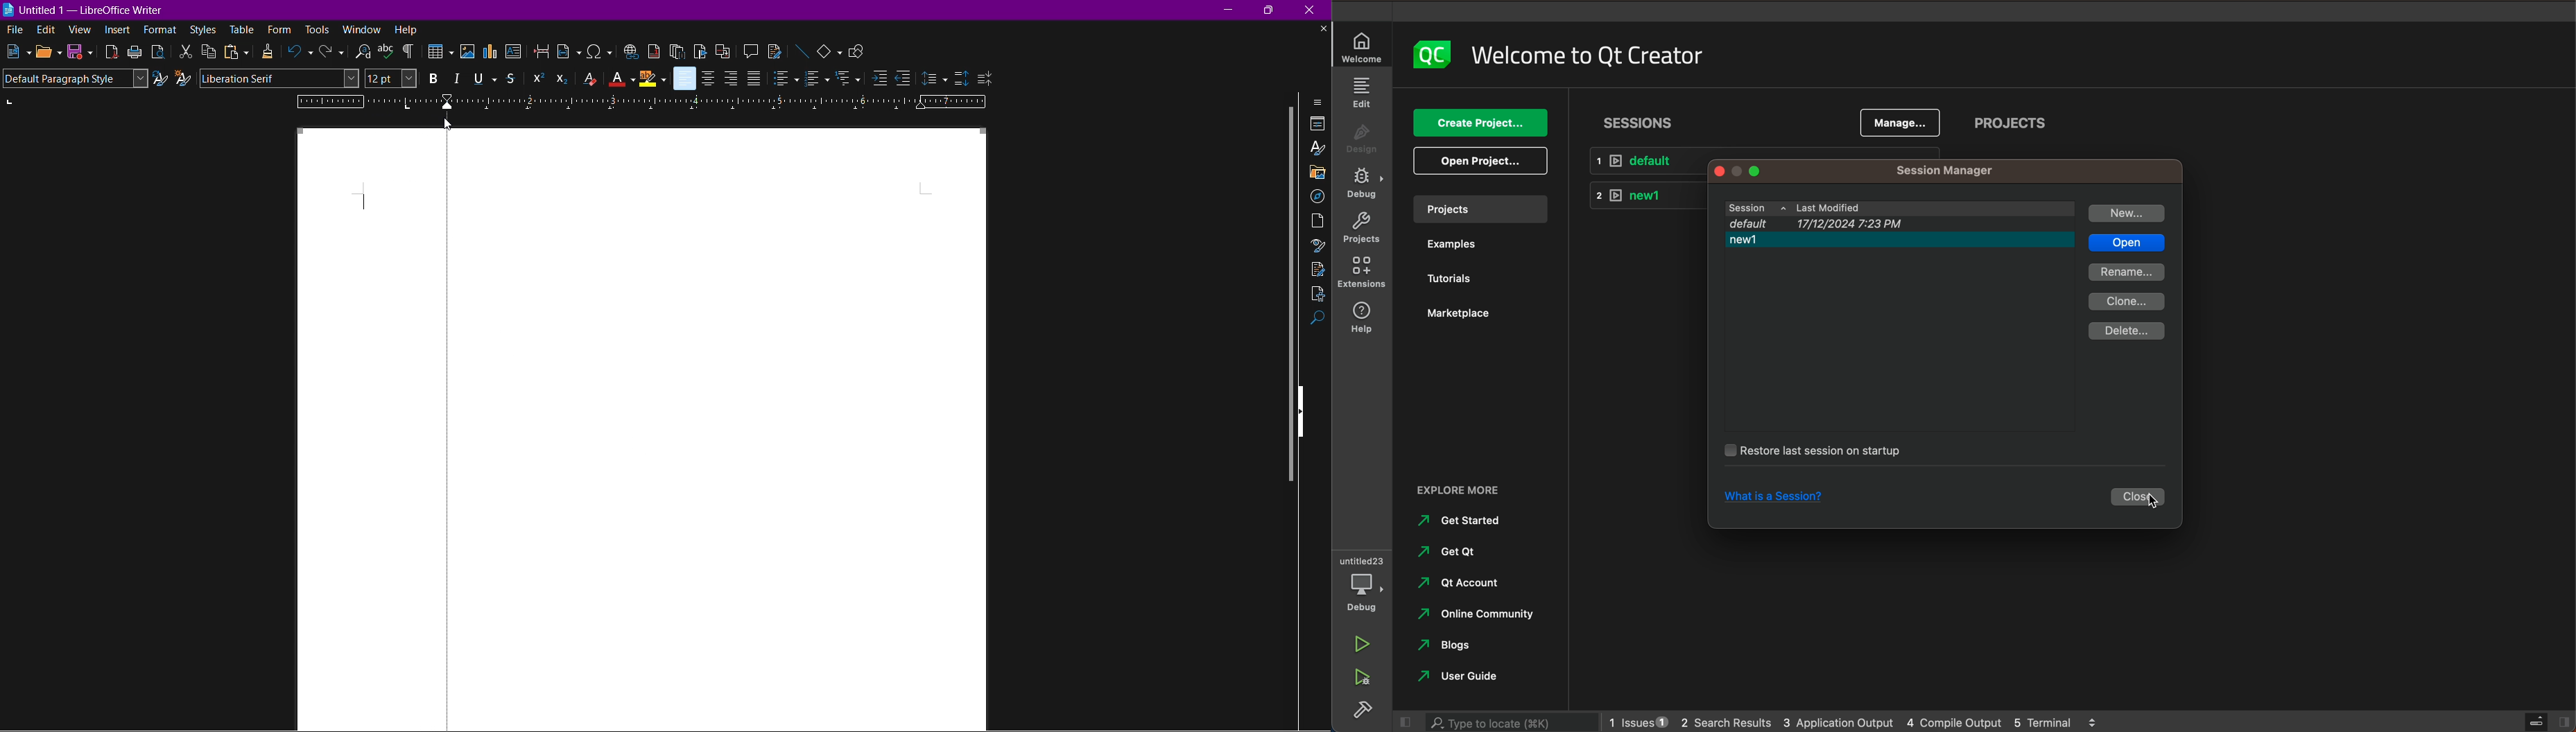 This screenshot has width=2576, height=756. What do you see at coordinates (700, 51) in the screenshot?
I see `Insert Bookmark` at bounding box center [700, 51].